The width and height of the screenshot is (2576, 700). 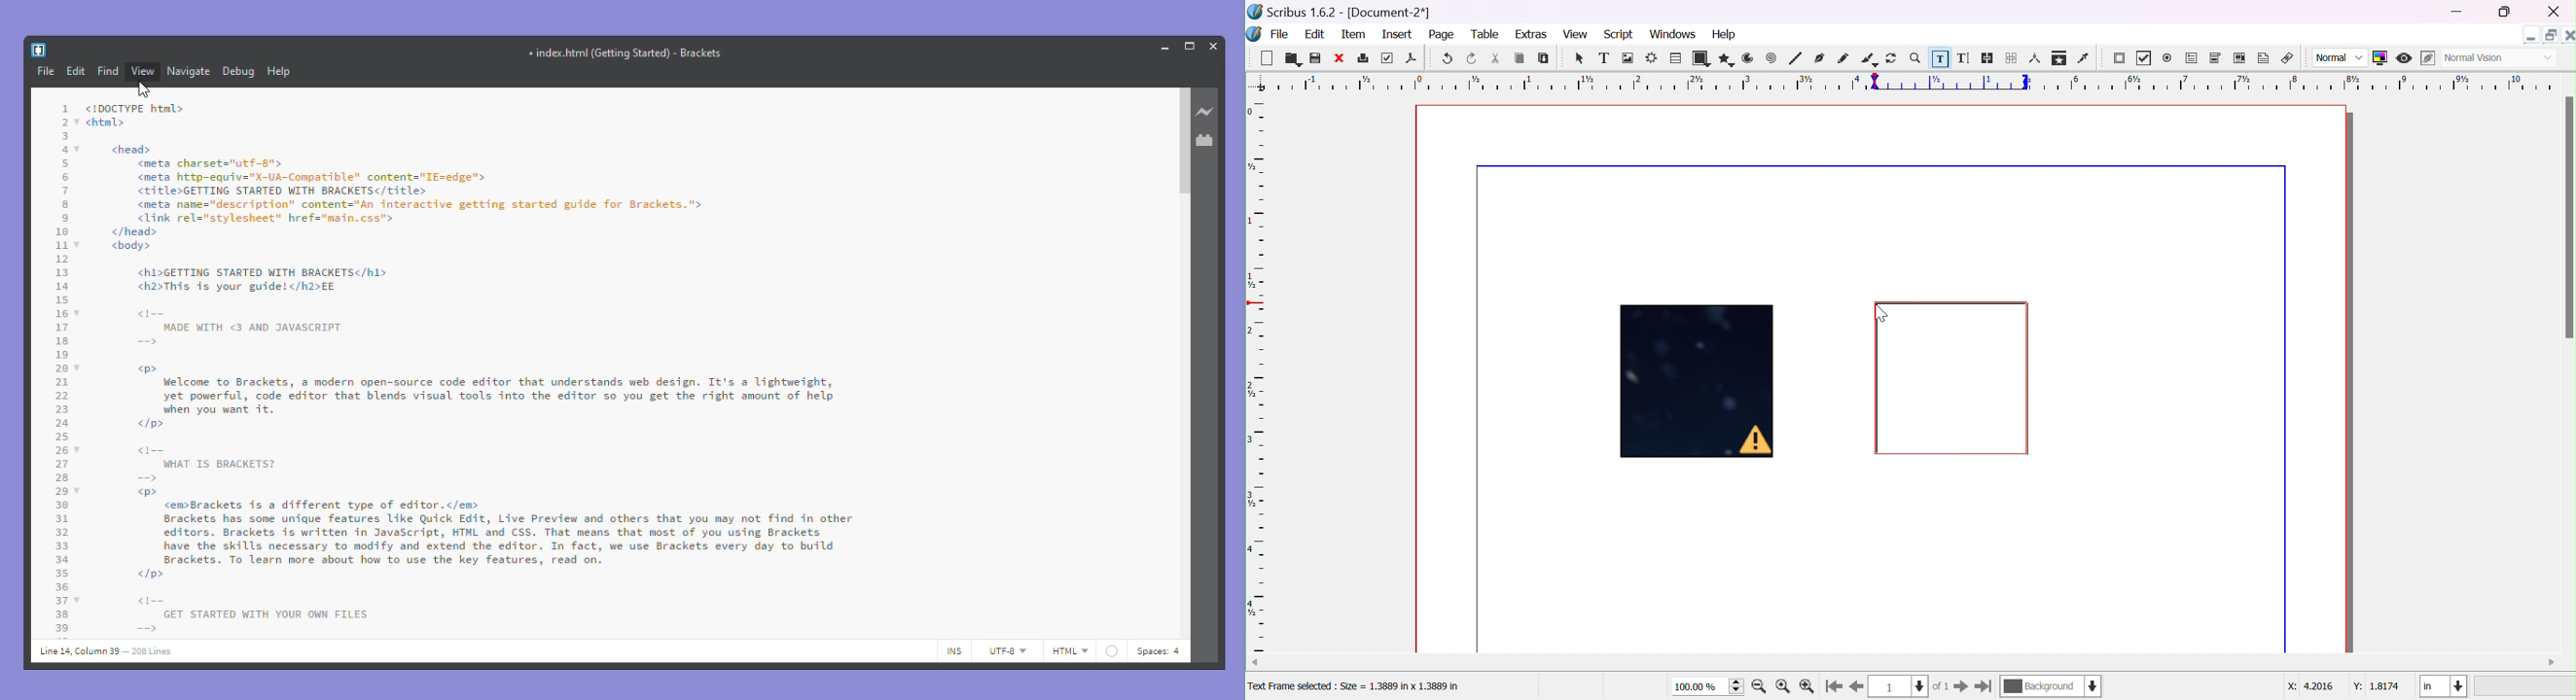 What do you see at coordinates (45, 71) in the screenshot?
I see `File` at bounding box center [45, 71].